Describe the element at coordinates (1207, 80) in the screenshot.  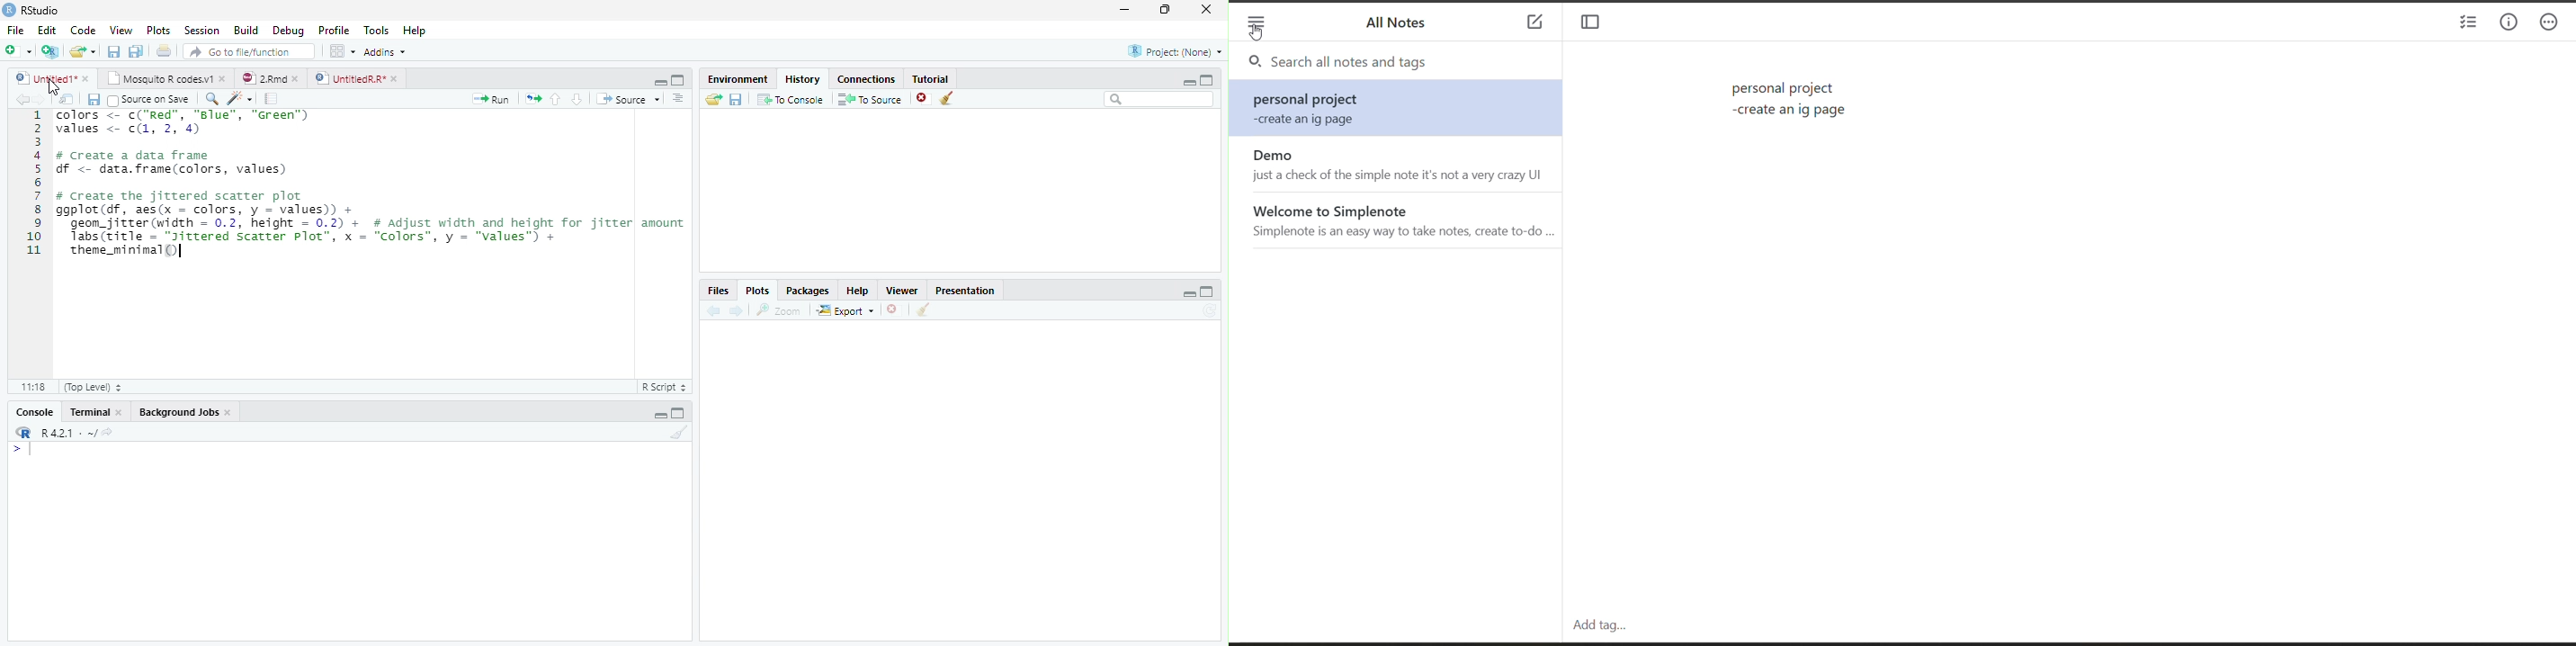
I see `Maximize` at that location.